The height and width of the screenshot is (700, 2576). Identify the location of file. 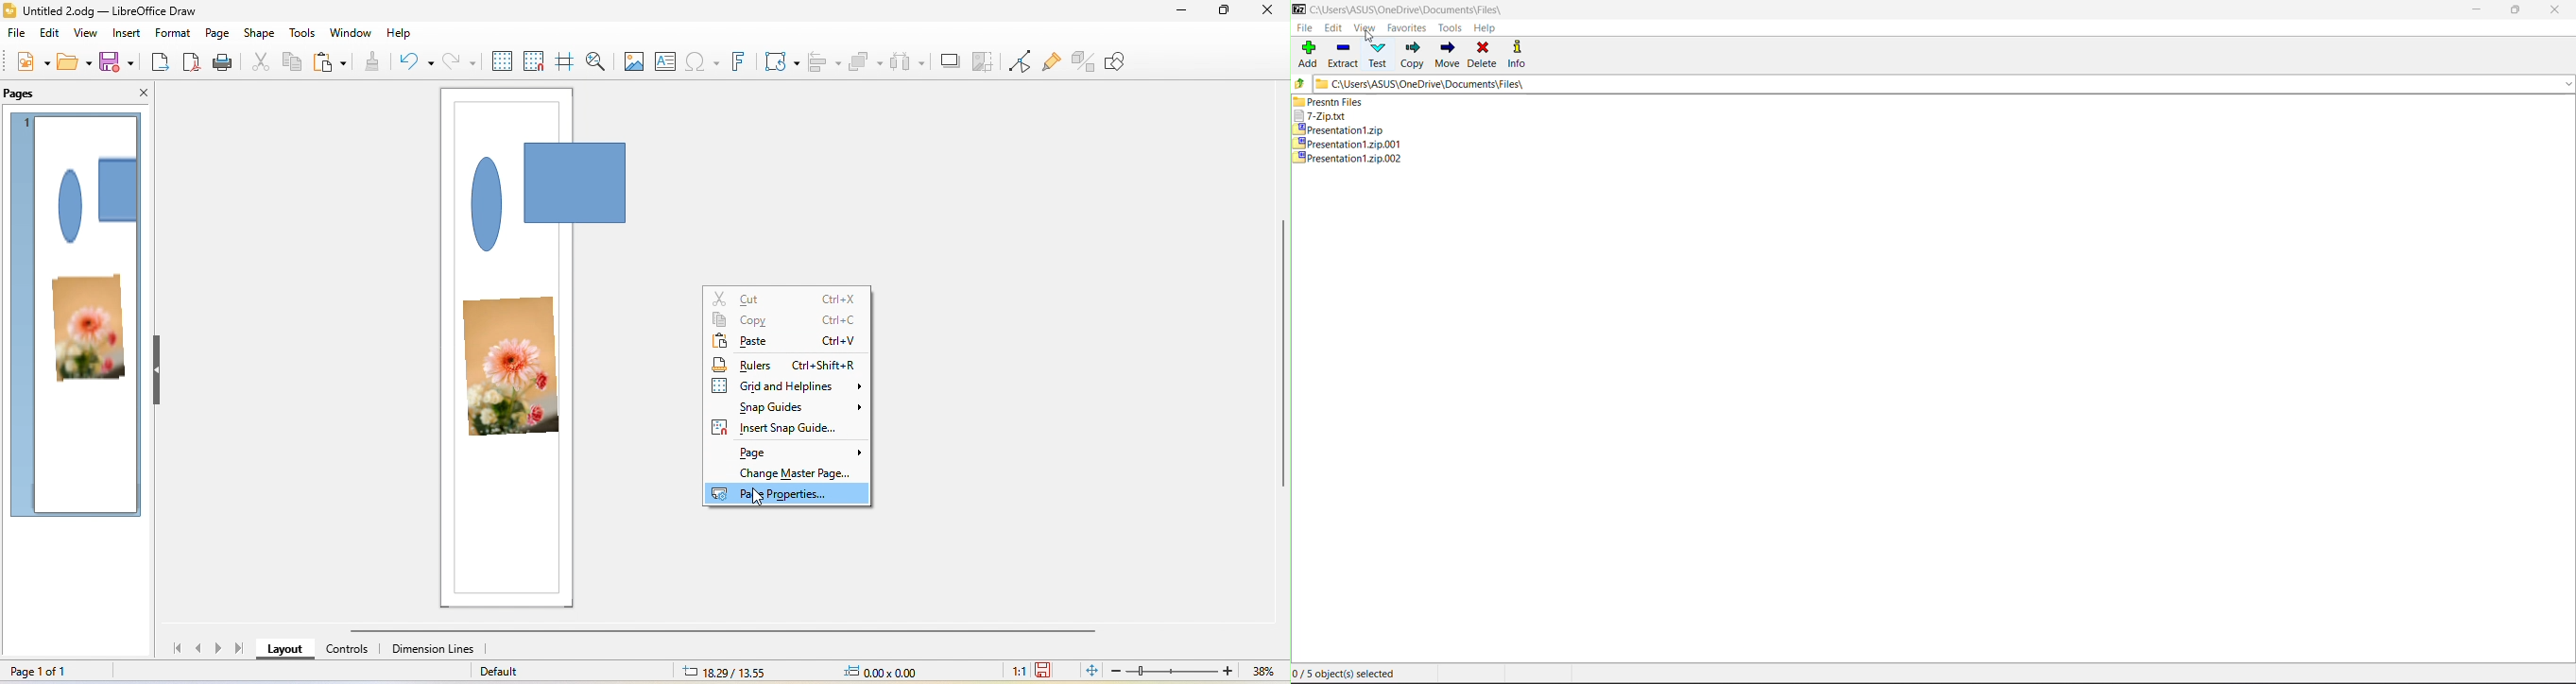
(17, 36).